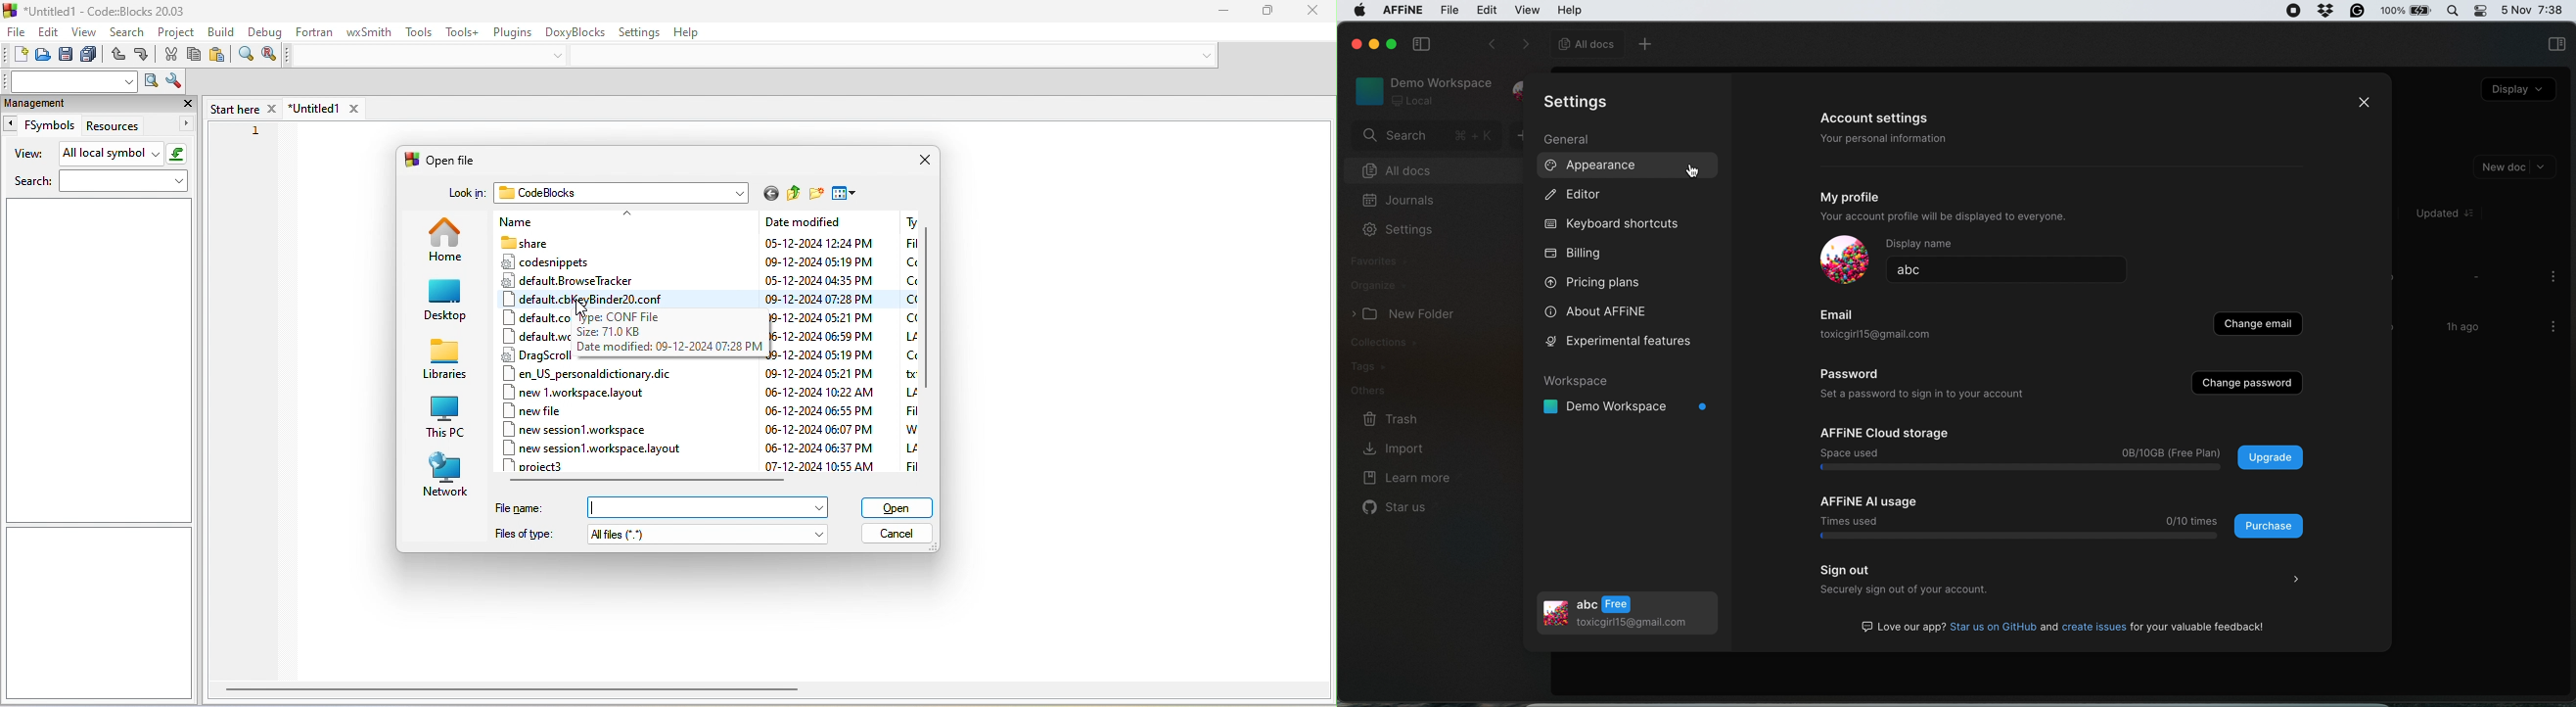 The image size is (2576, 728). What do you see at coordinates (16, 56) in the screenshot?
I see `new` at bounding box center [16, 56].